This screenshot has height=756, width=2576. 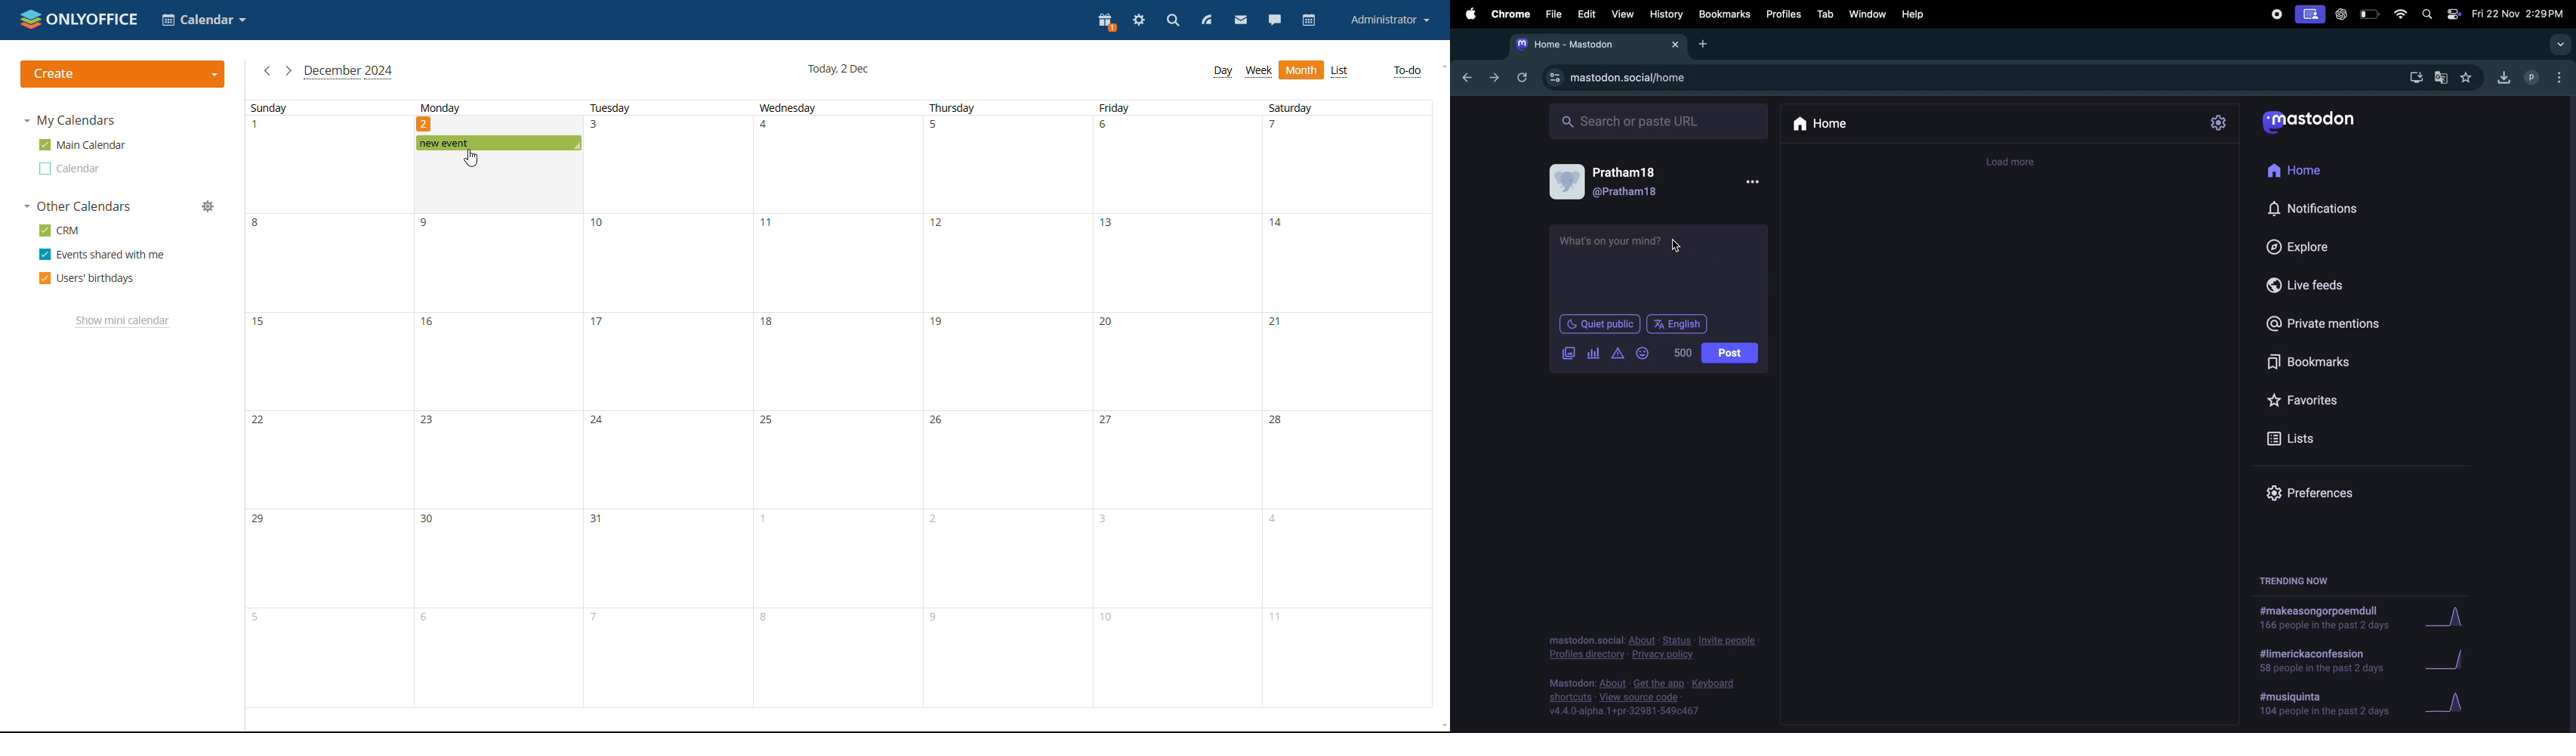 What do you see at coordinates (1106, 22) in the screenshot?
I see `present` at bounding box center [1106, 22].